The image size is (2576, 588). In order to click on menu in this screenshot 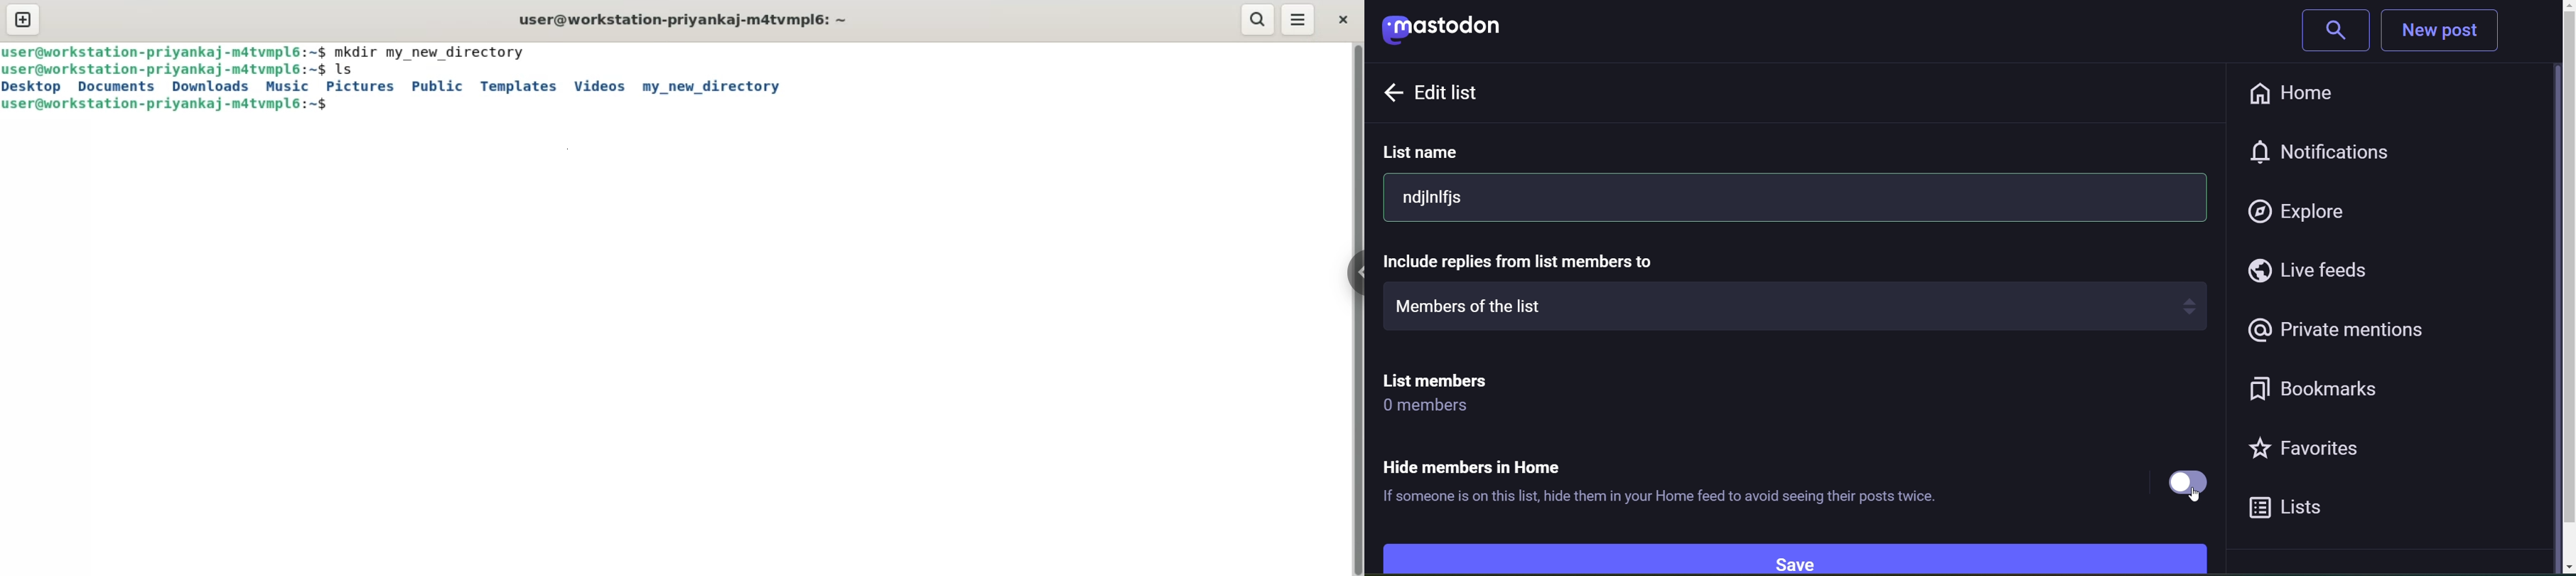, I will do `click(1298, 17)`.